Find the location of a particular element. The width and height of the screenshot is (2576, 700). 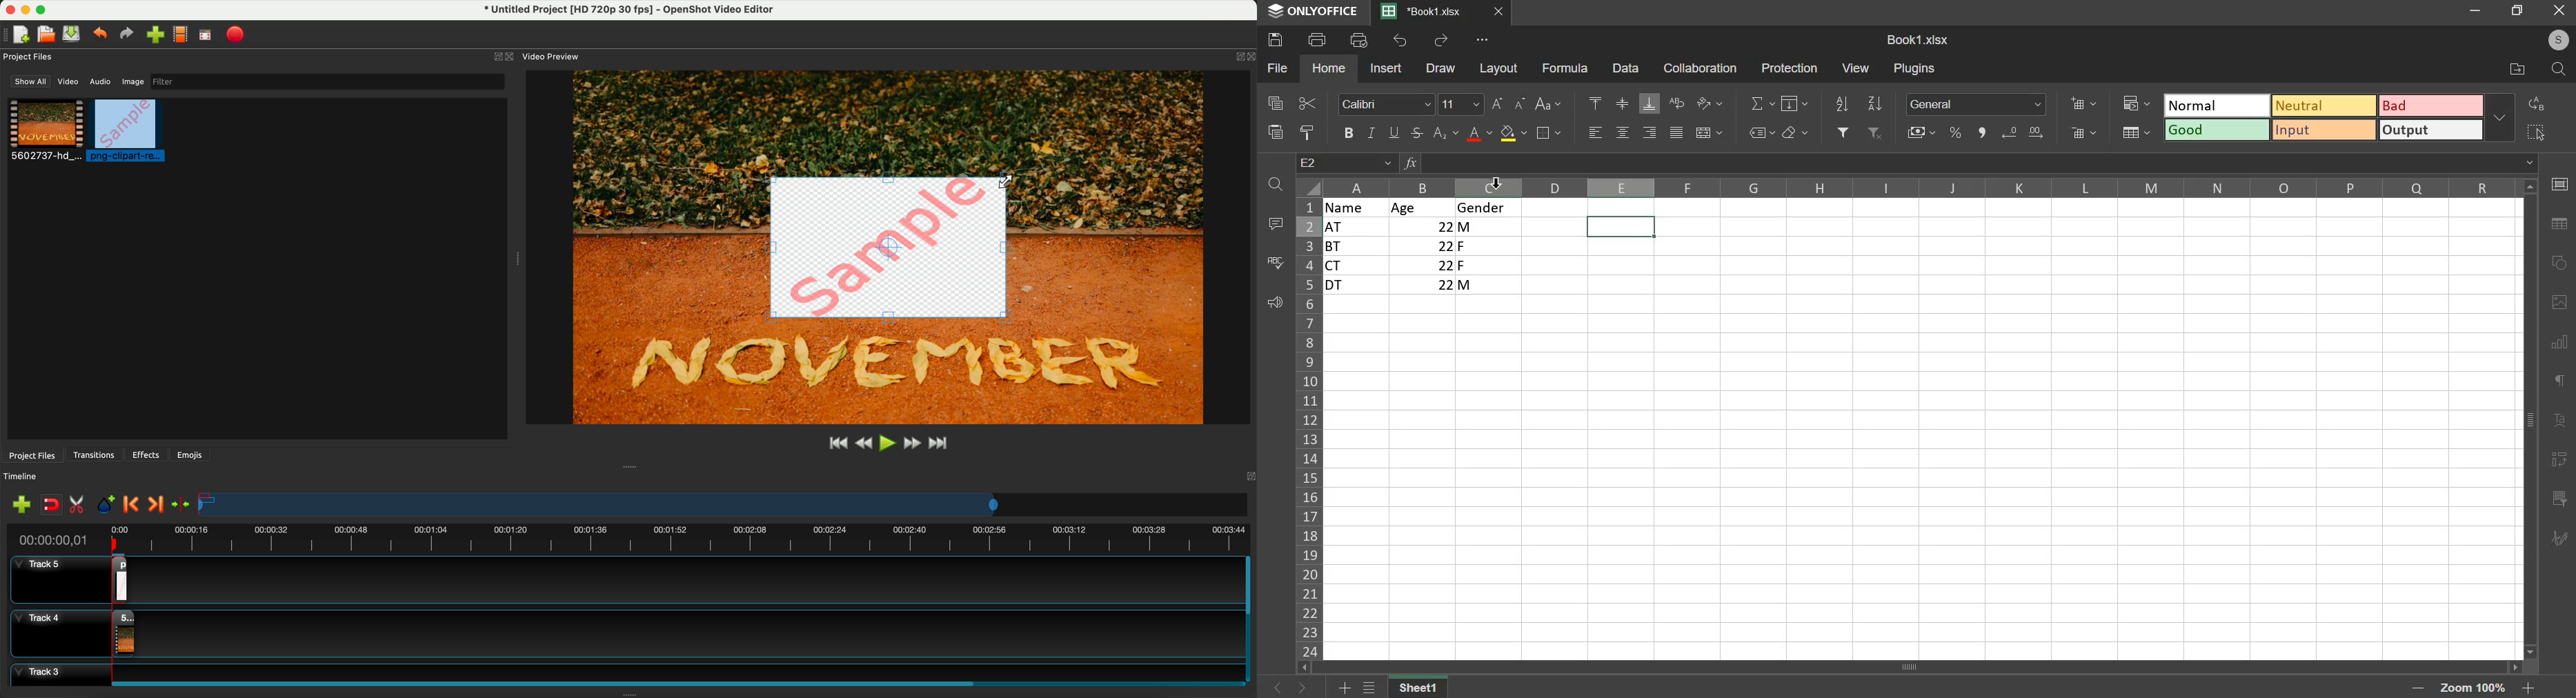

background is located at coordinates (1513, 133).